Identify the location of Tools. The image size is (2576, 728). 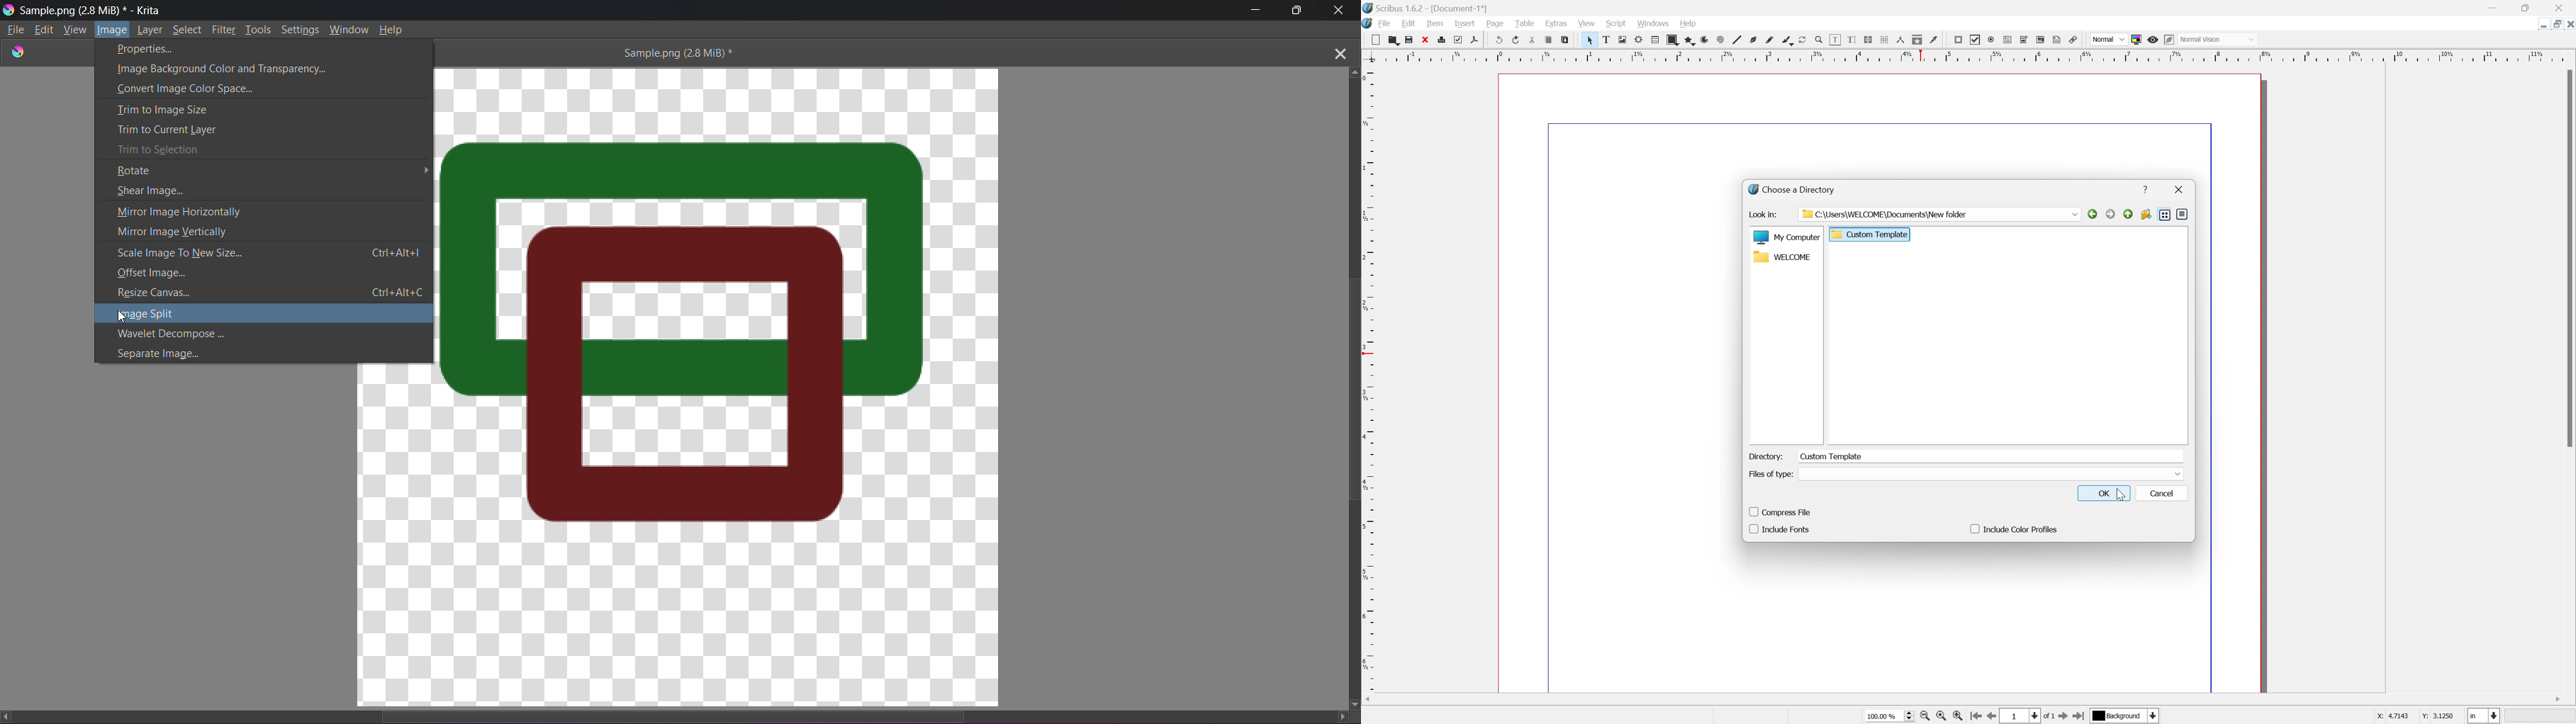
(259, 28).